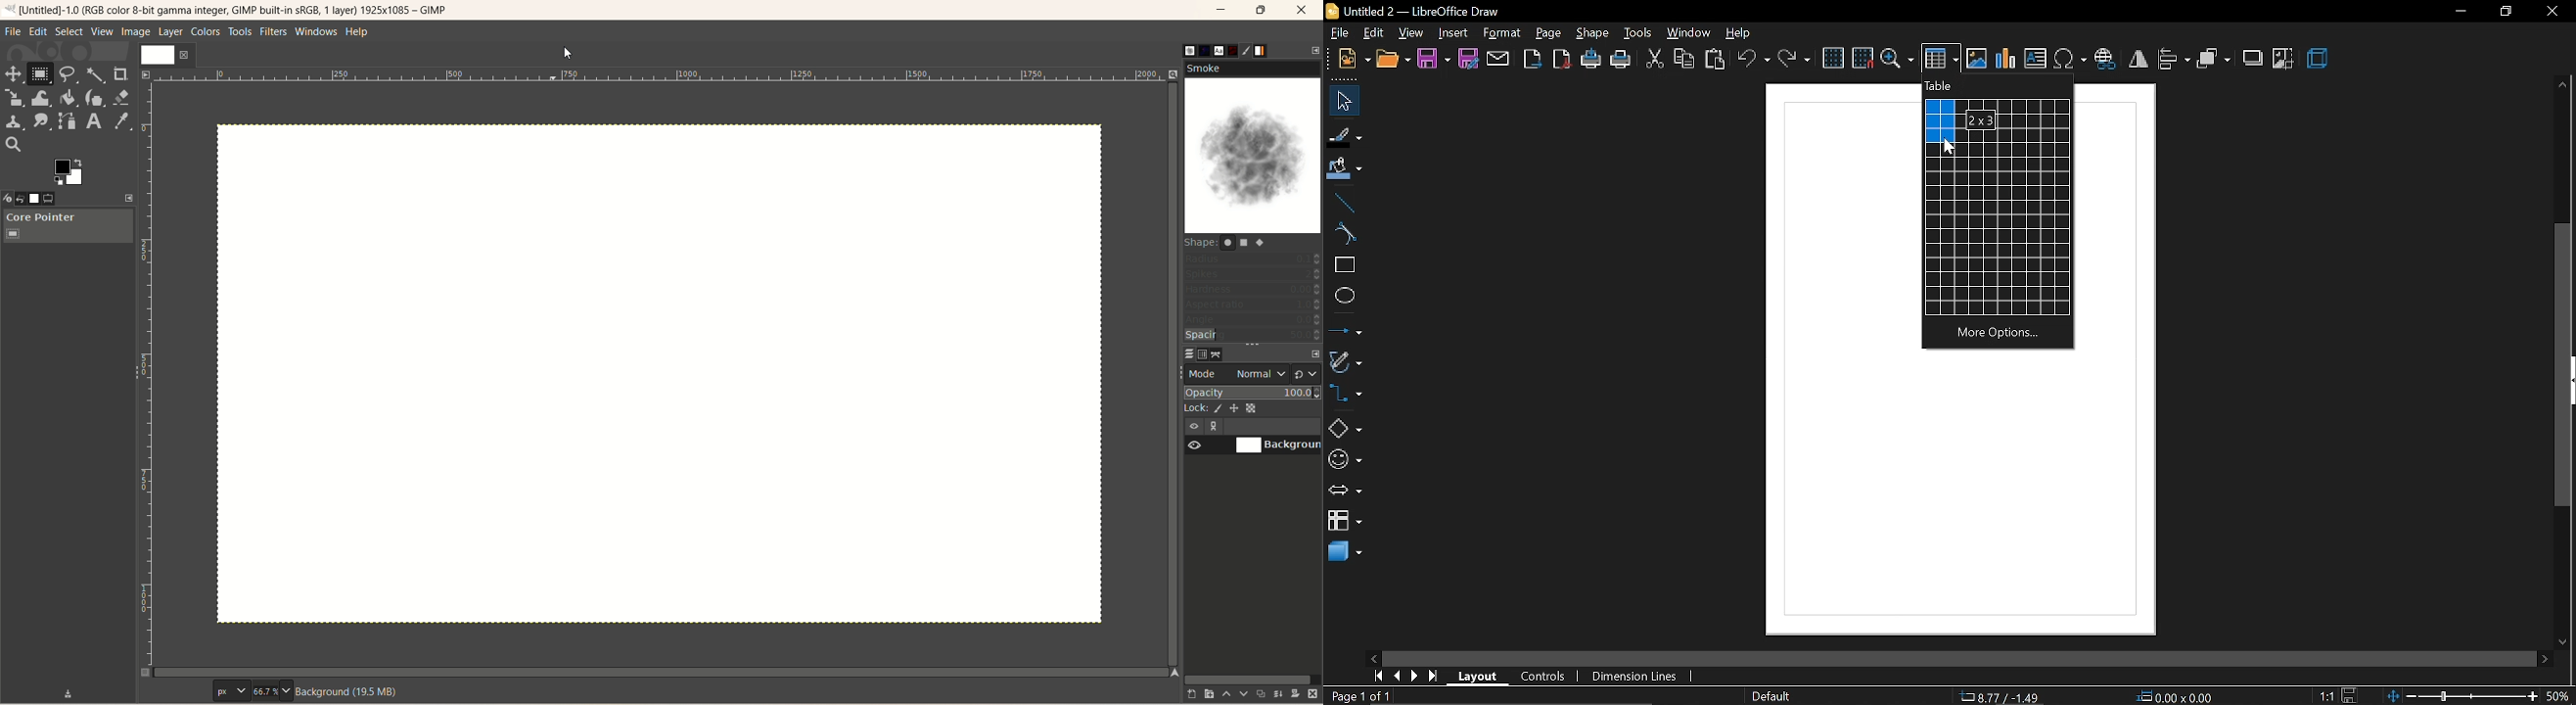 This screenshot has width=2576, height=728. What do you see at coordinates (2505, 10) in the screenshot?
I see `restore down` at bounding box center [2505, 10].